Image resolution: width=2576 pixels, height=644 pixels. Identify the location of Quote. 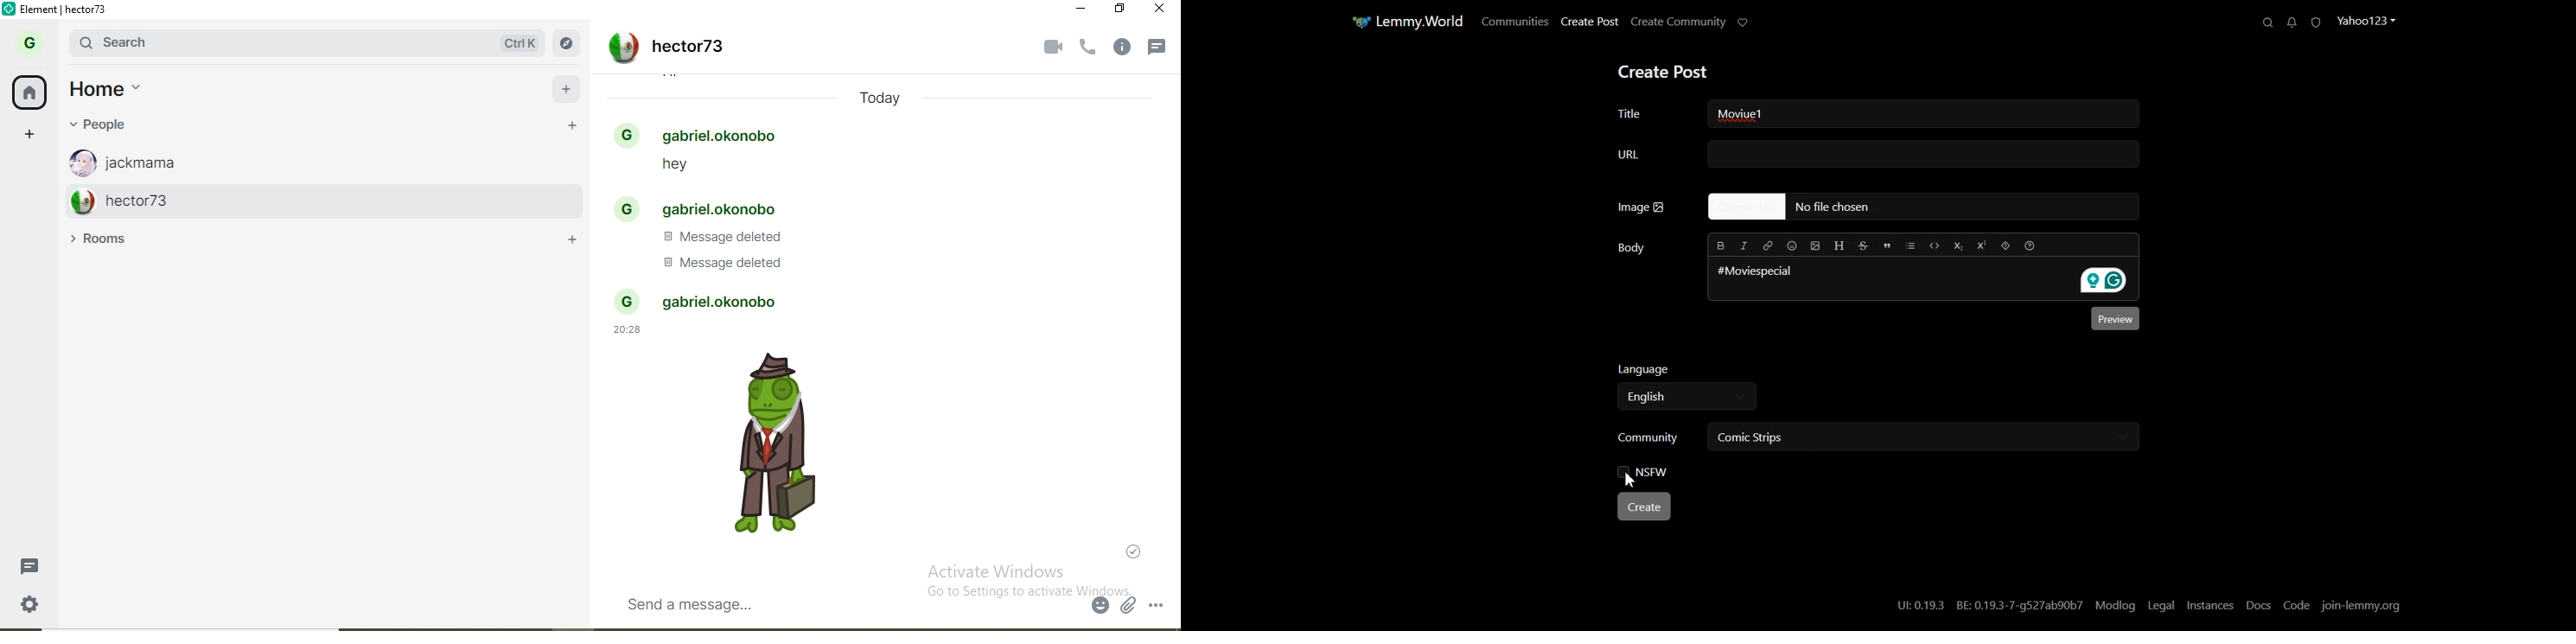
(1889, 244).